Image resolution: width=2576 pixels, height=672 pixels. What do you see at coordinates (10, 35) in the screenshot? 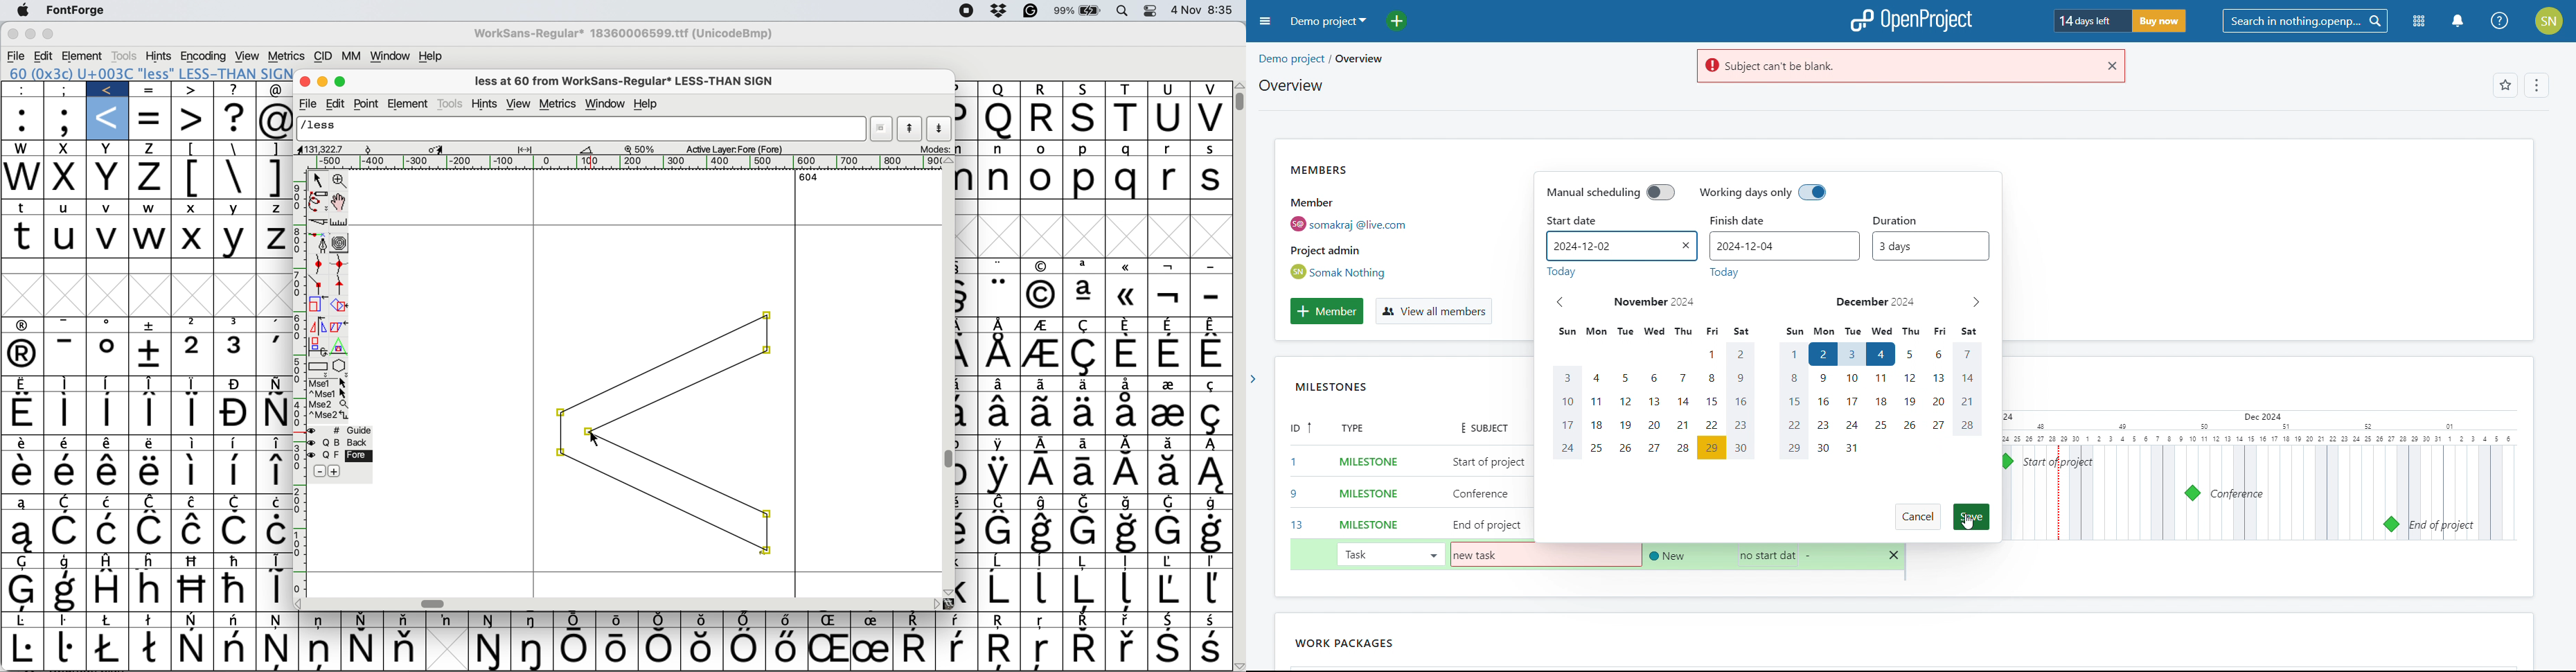
I see `close` at bounding box center [10, 35].